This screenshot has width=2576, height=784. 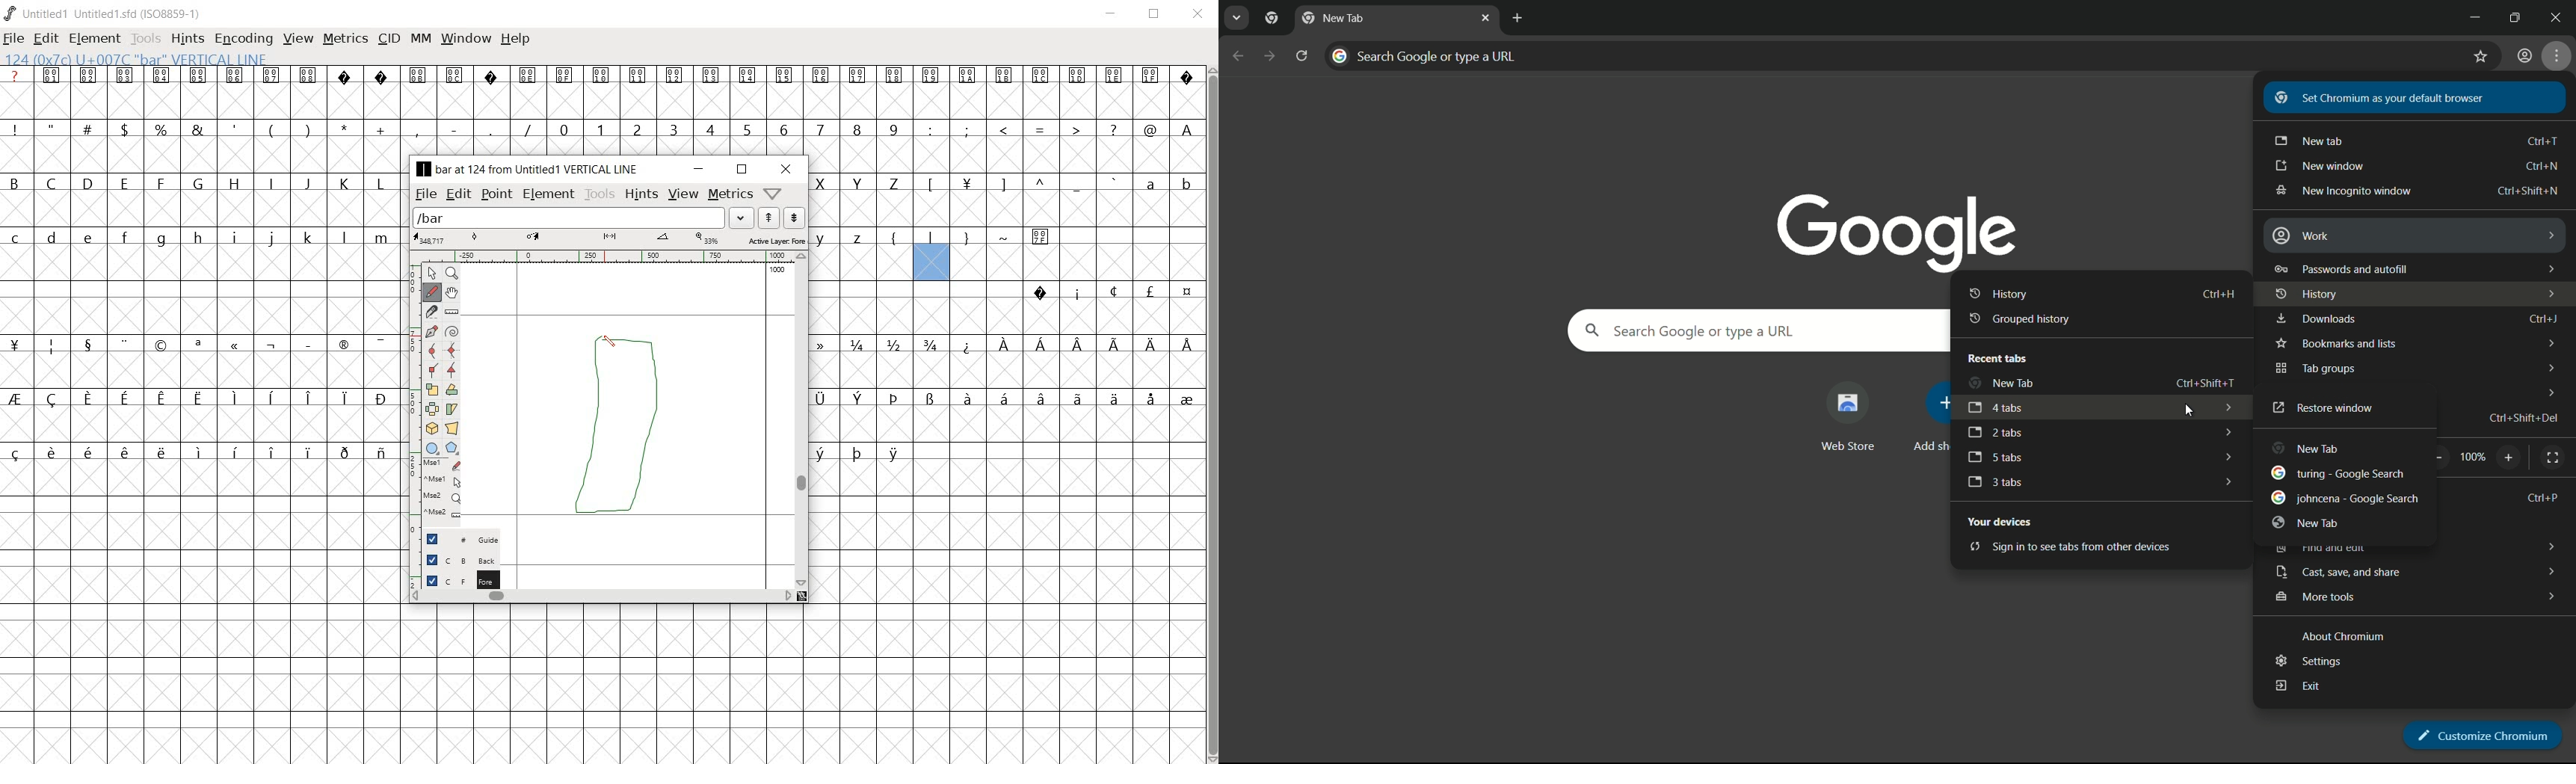 I want to click on cast save and share, so click(x=2340, y=572).